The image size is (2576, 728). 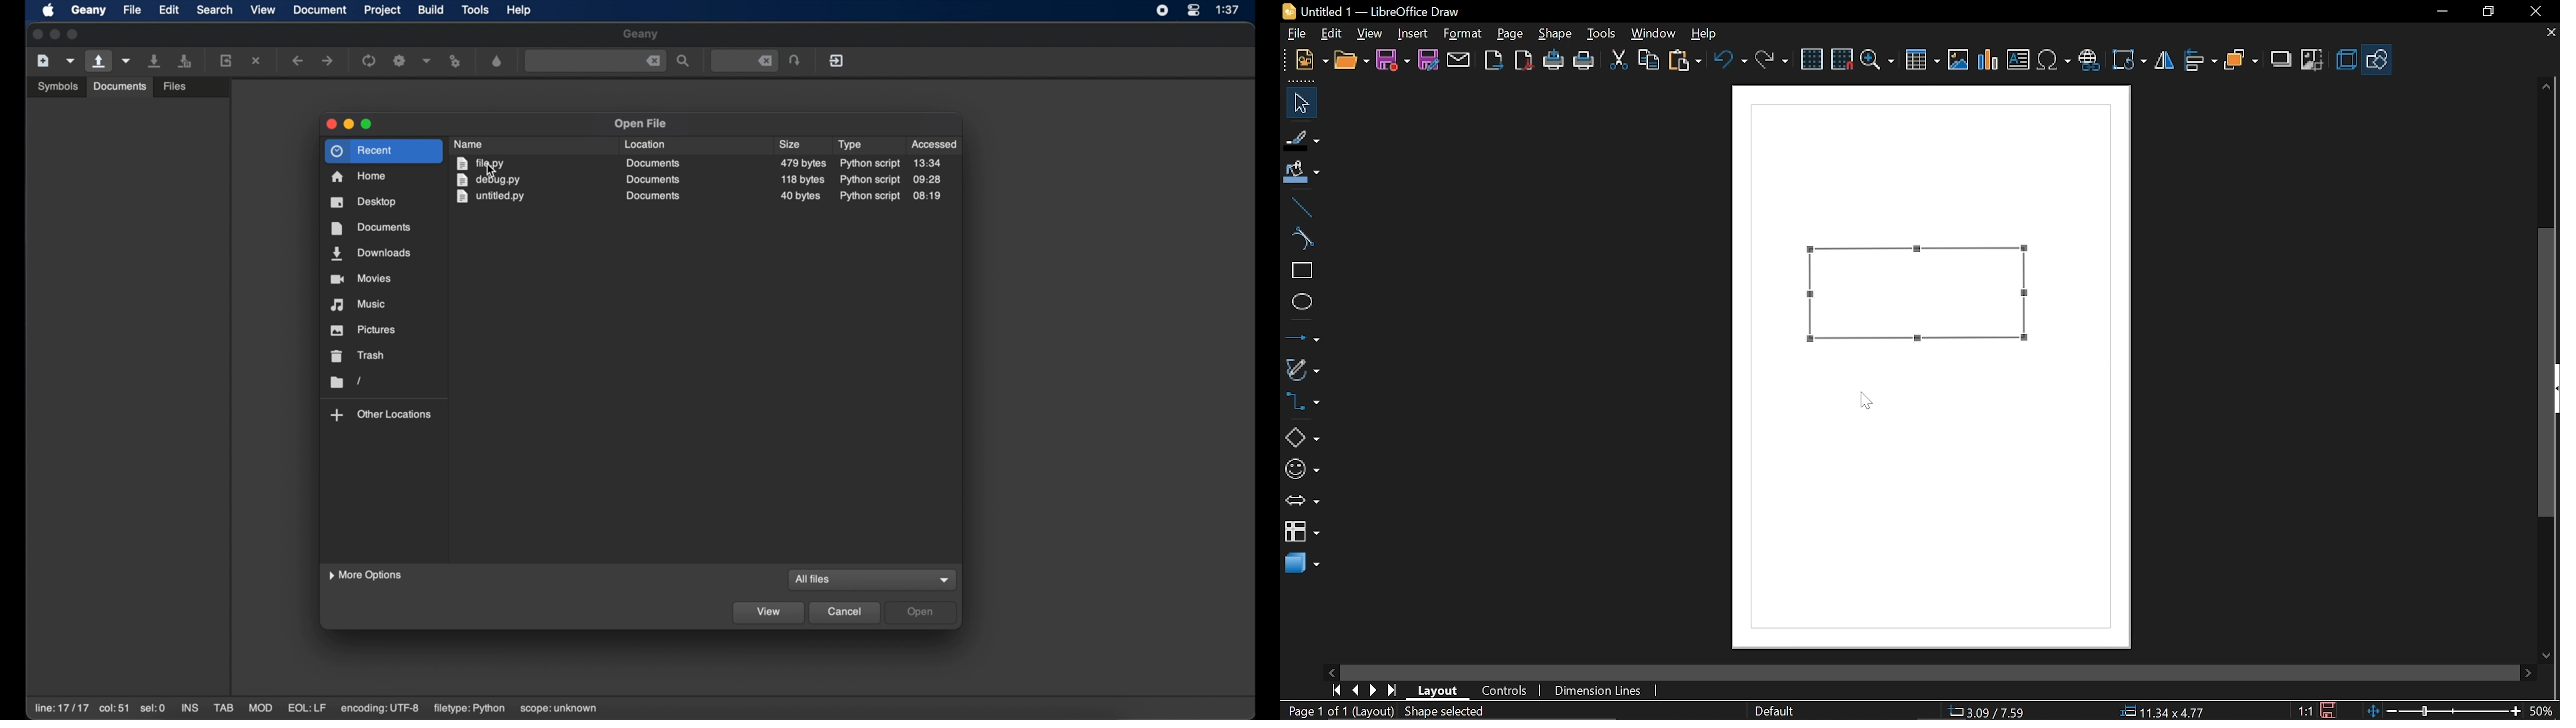 I want to click on allign, so click(x=2199, y=61).